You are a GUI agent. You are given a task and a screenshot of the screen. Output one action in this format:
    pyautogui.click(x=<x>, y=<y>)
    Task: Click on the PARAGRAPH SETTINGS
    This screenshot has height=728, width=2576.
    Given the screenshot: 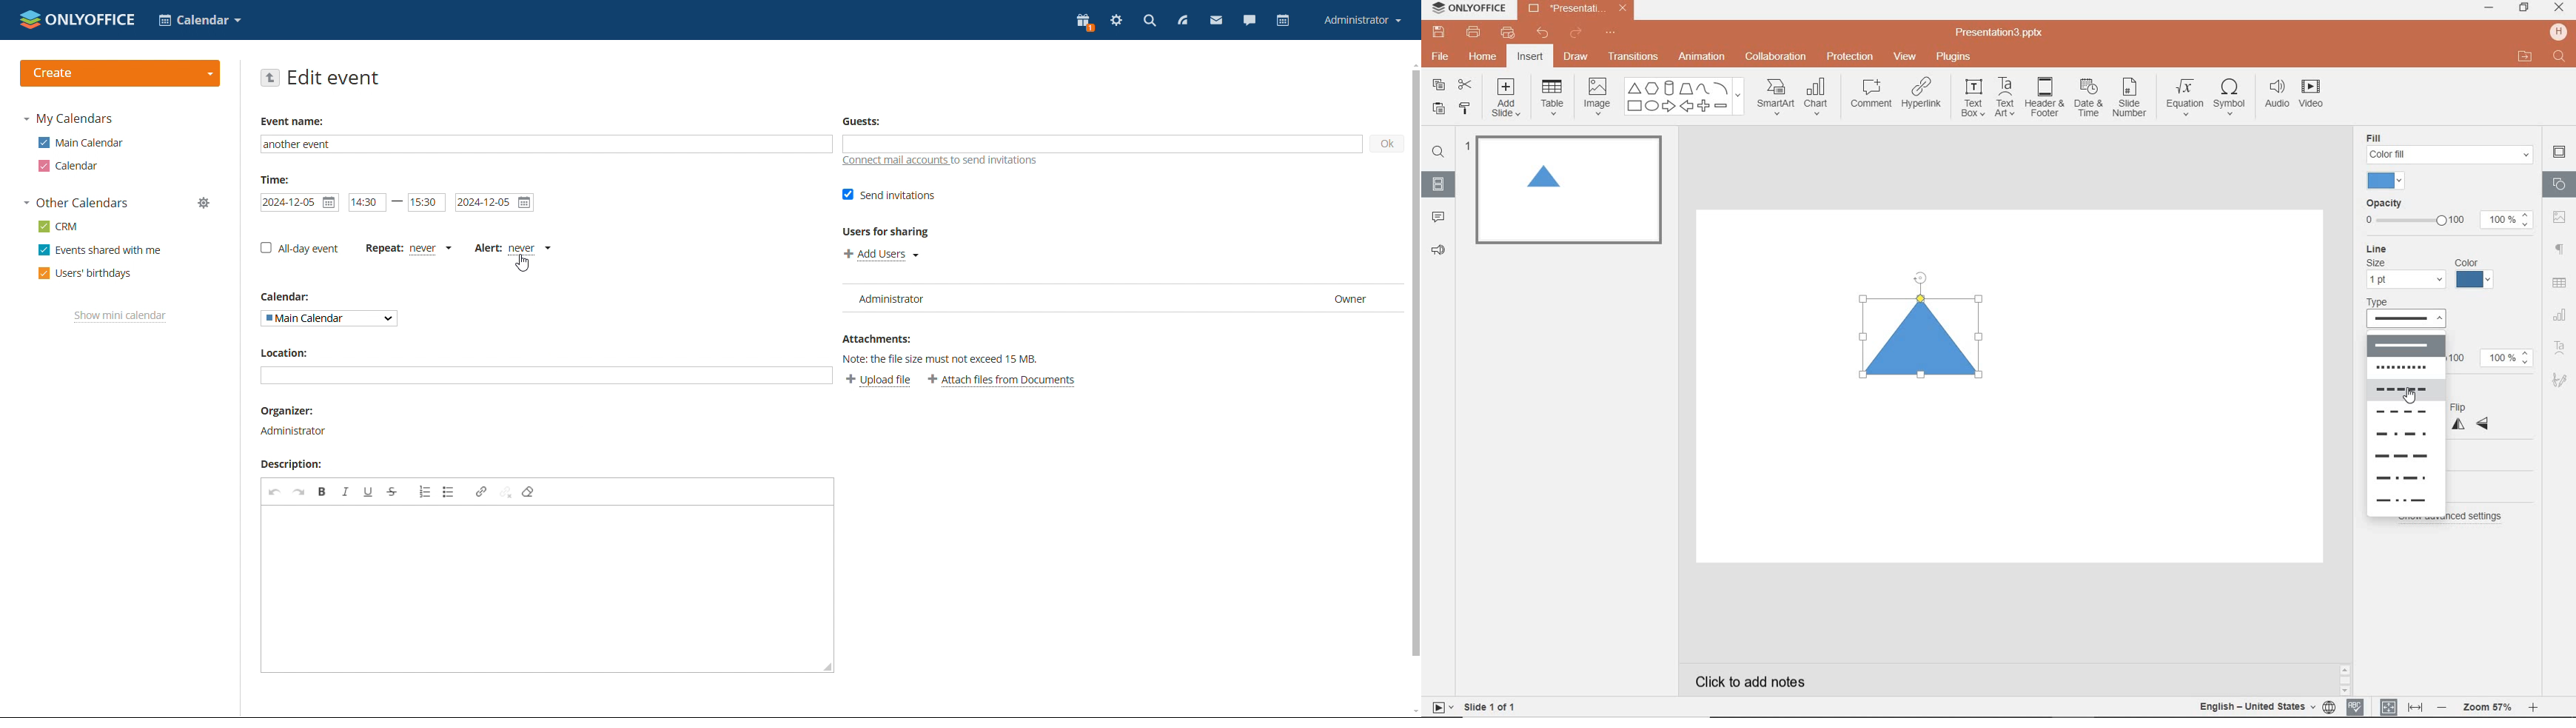 What is the action you would take?
    pyautogui.click(x=2561, y=250)
    